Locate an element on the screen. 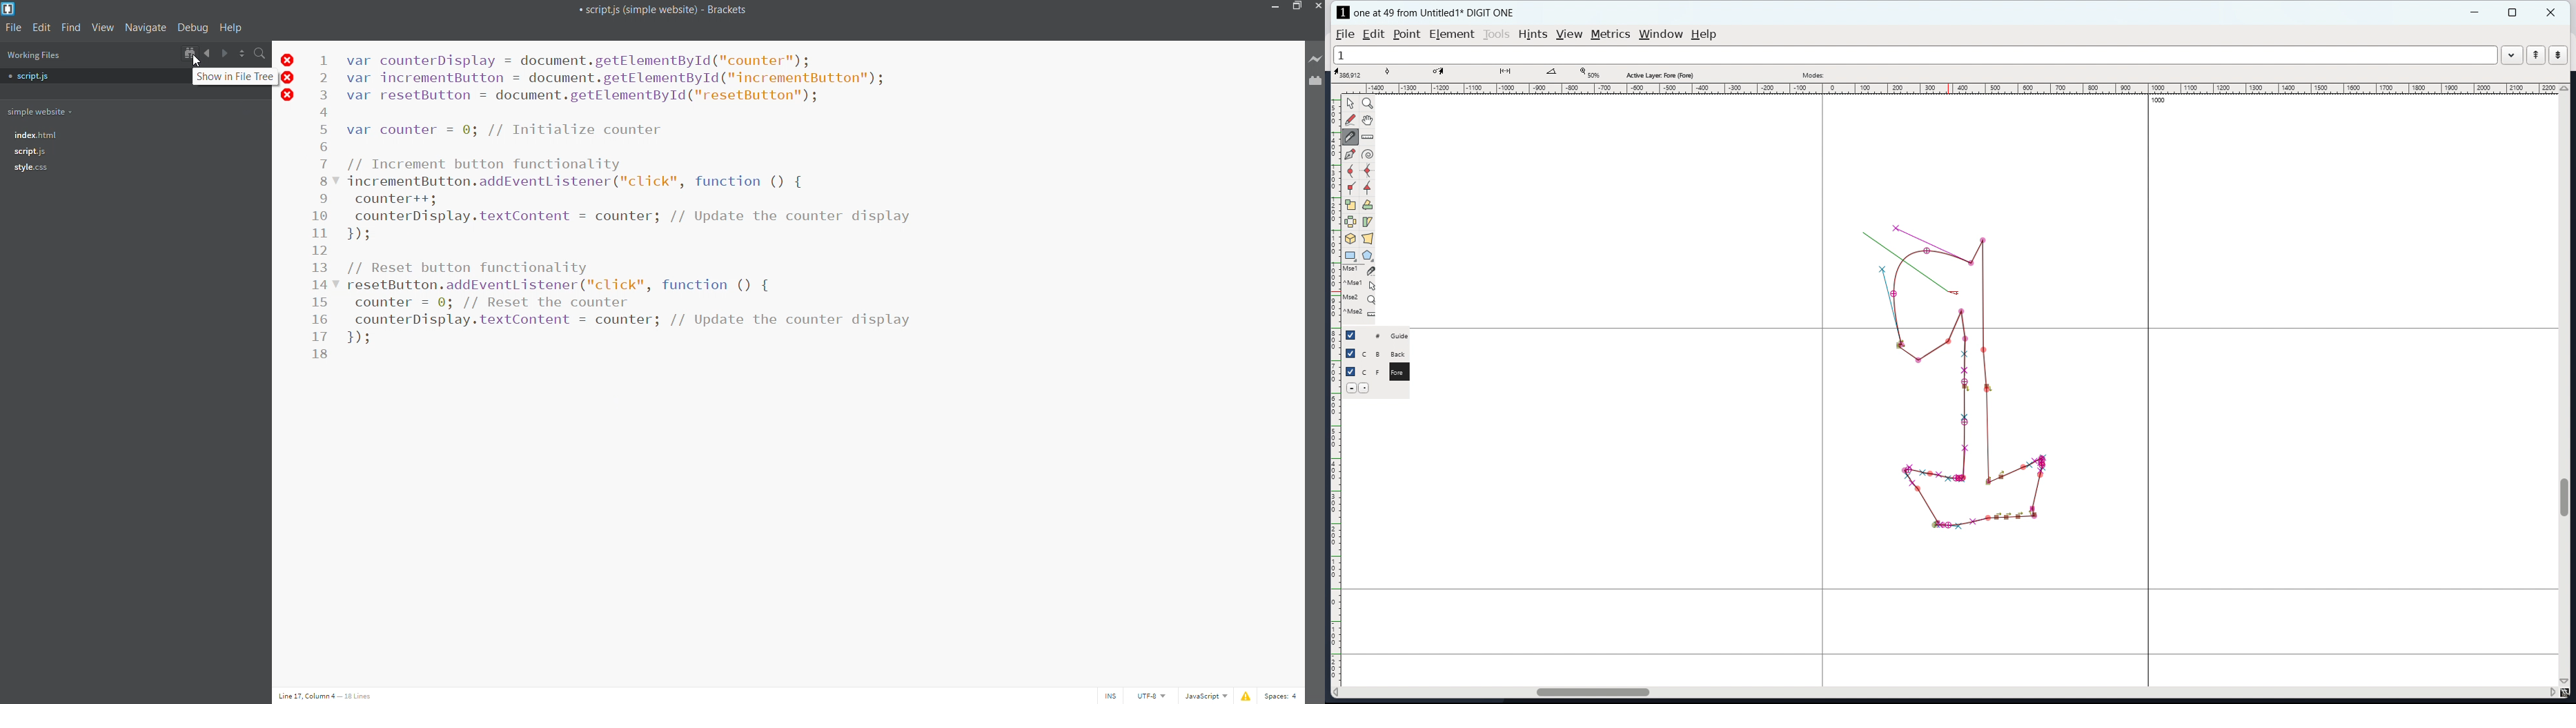 The image size is (2576, 728). maximize is located at coordinates (1297, 6).